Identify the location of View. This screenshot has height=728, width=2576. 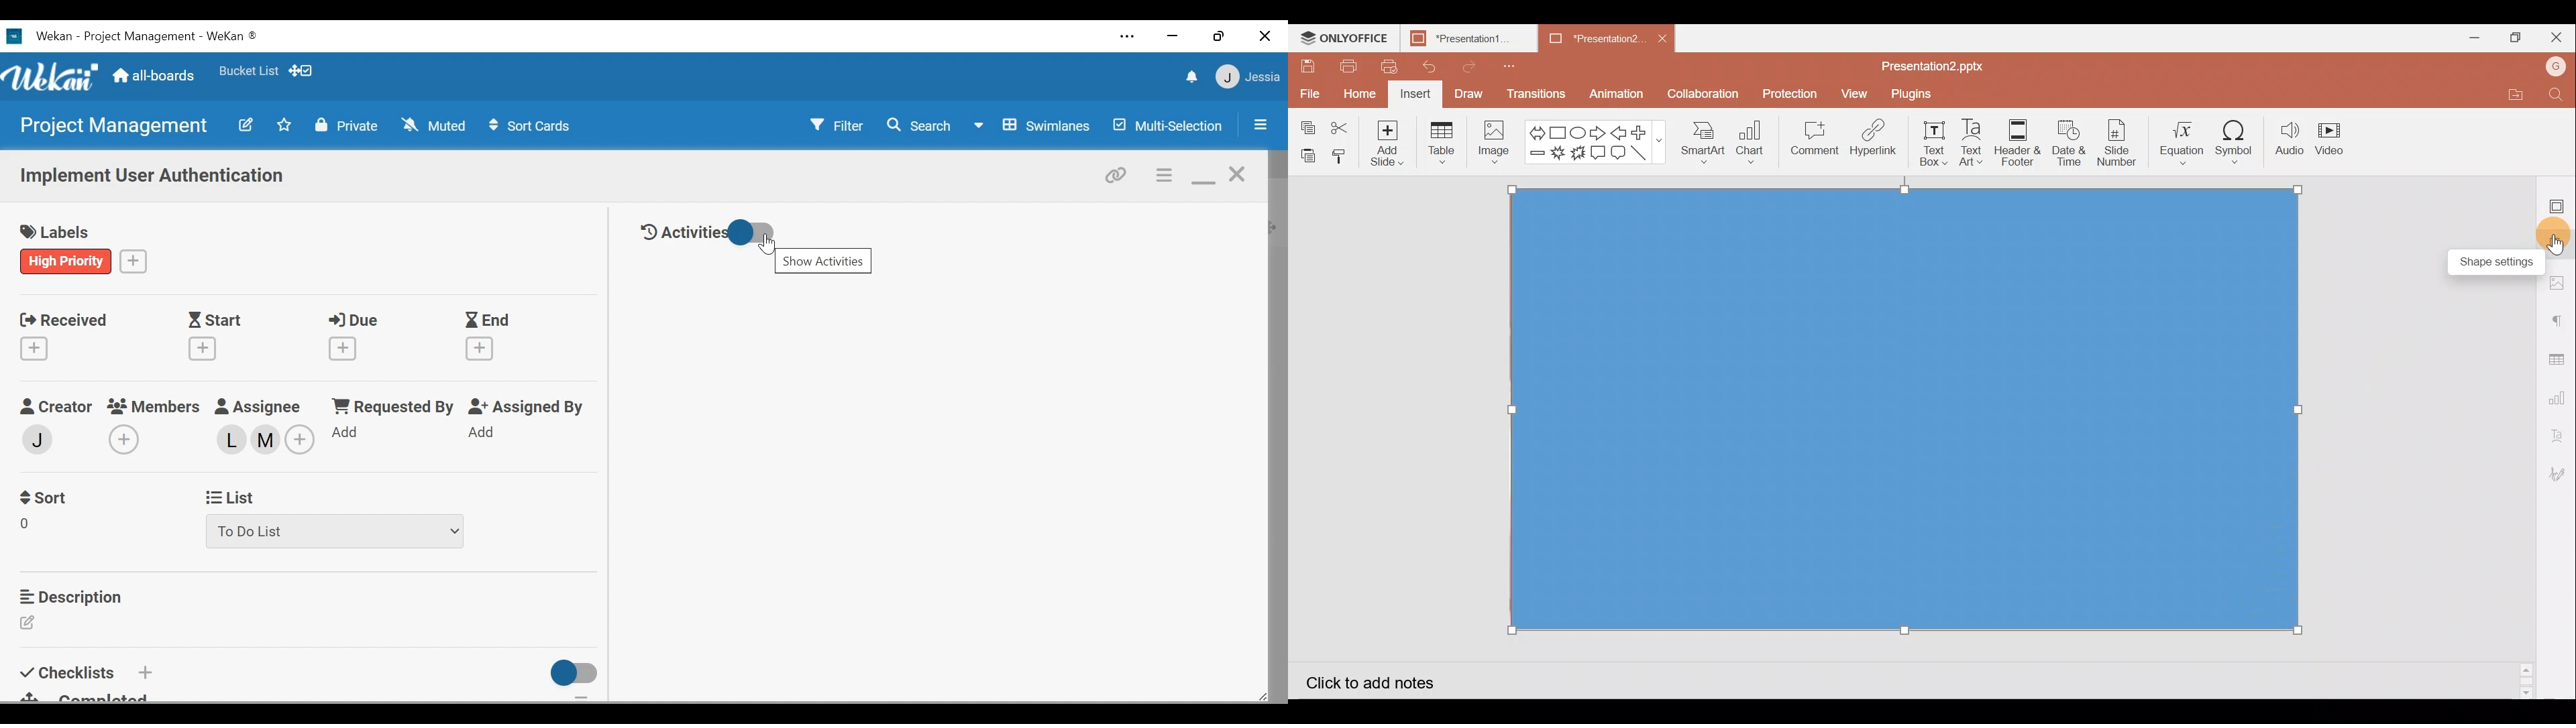
(1852, 94).